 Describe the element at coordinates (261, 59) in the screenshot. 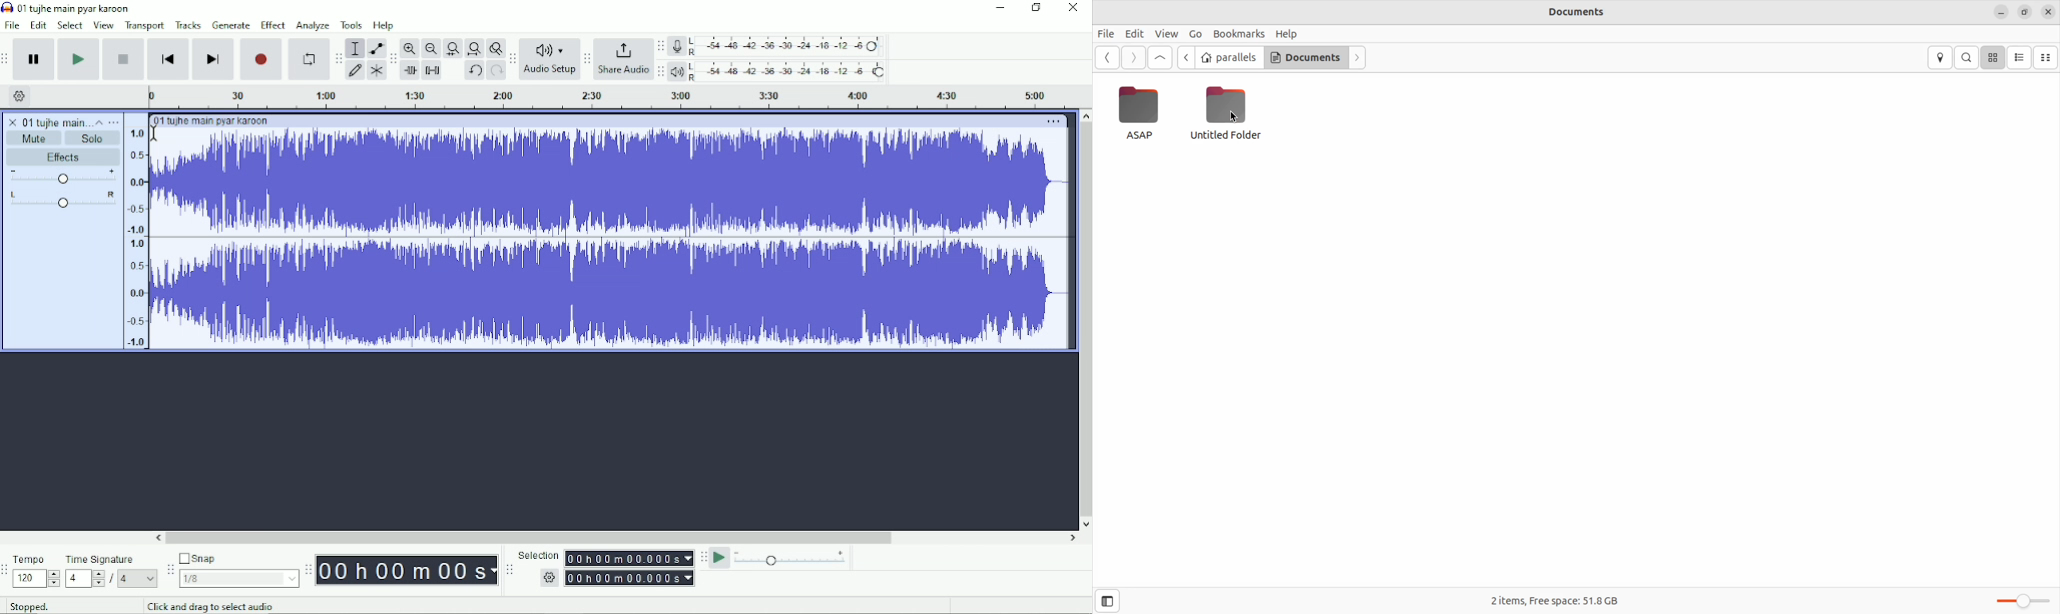

I see `Record` at that location.